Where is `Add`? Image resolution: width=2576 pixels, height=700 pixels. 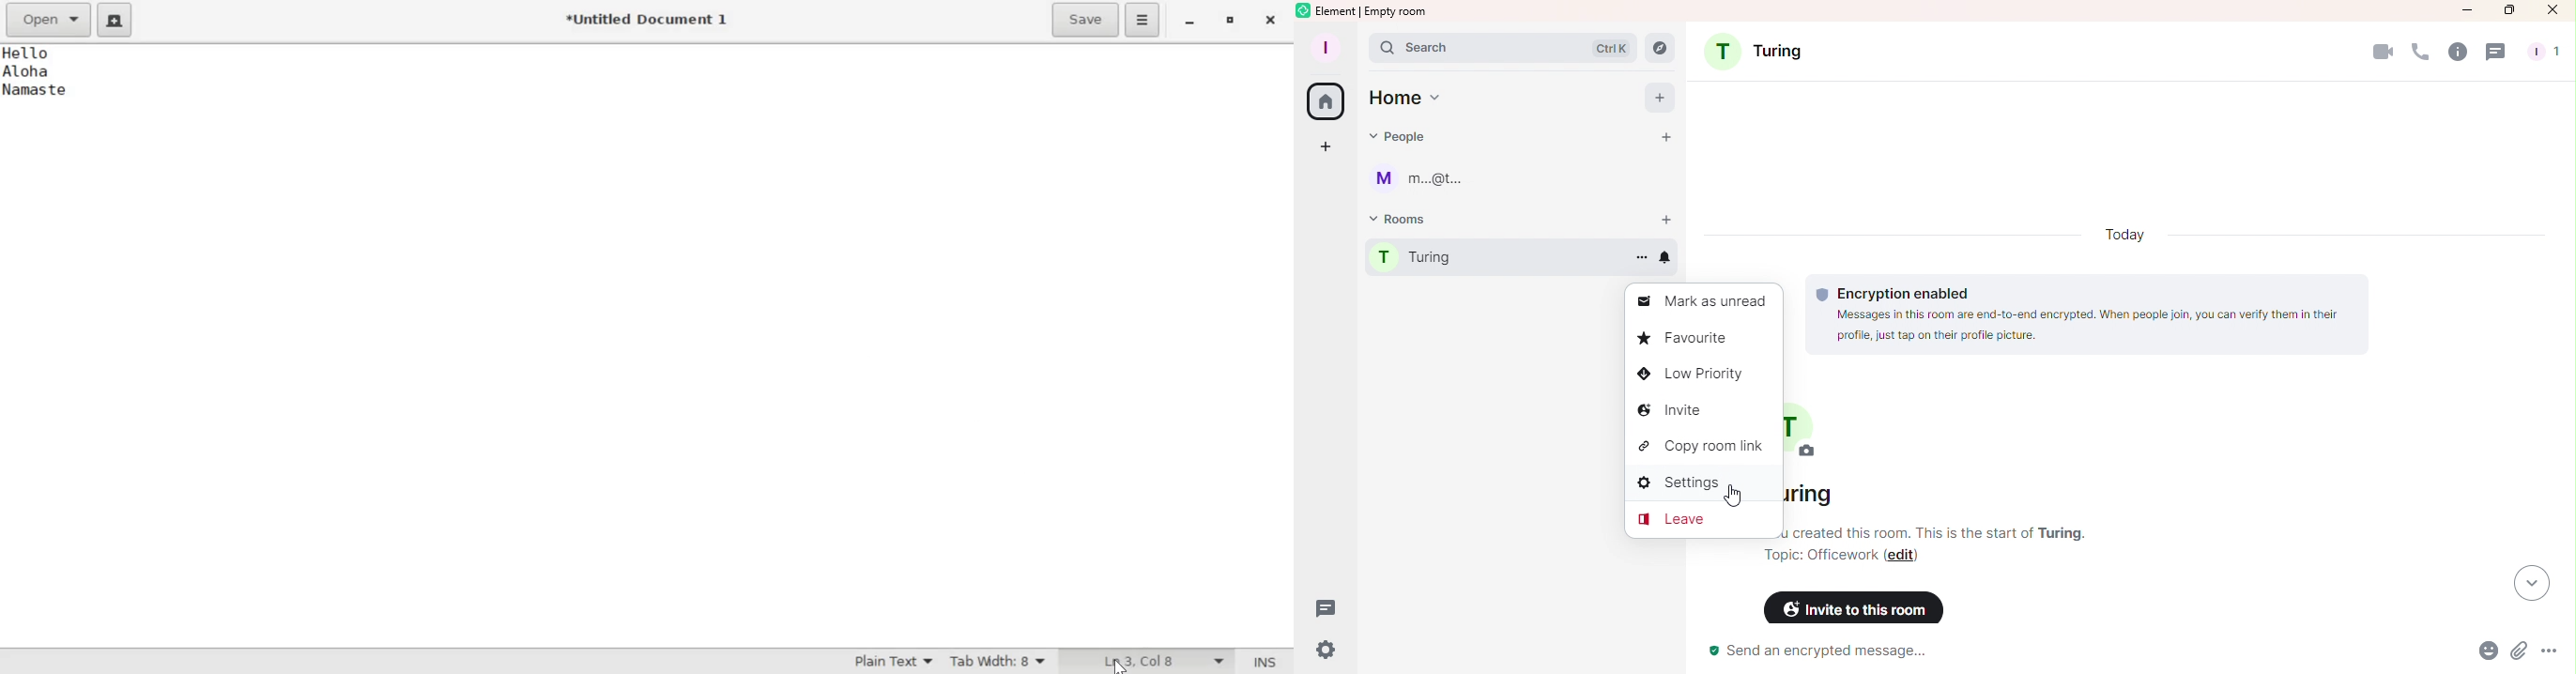
Add is located at coordinates (1663, 97).